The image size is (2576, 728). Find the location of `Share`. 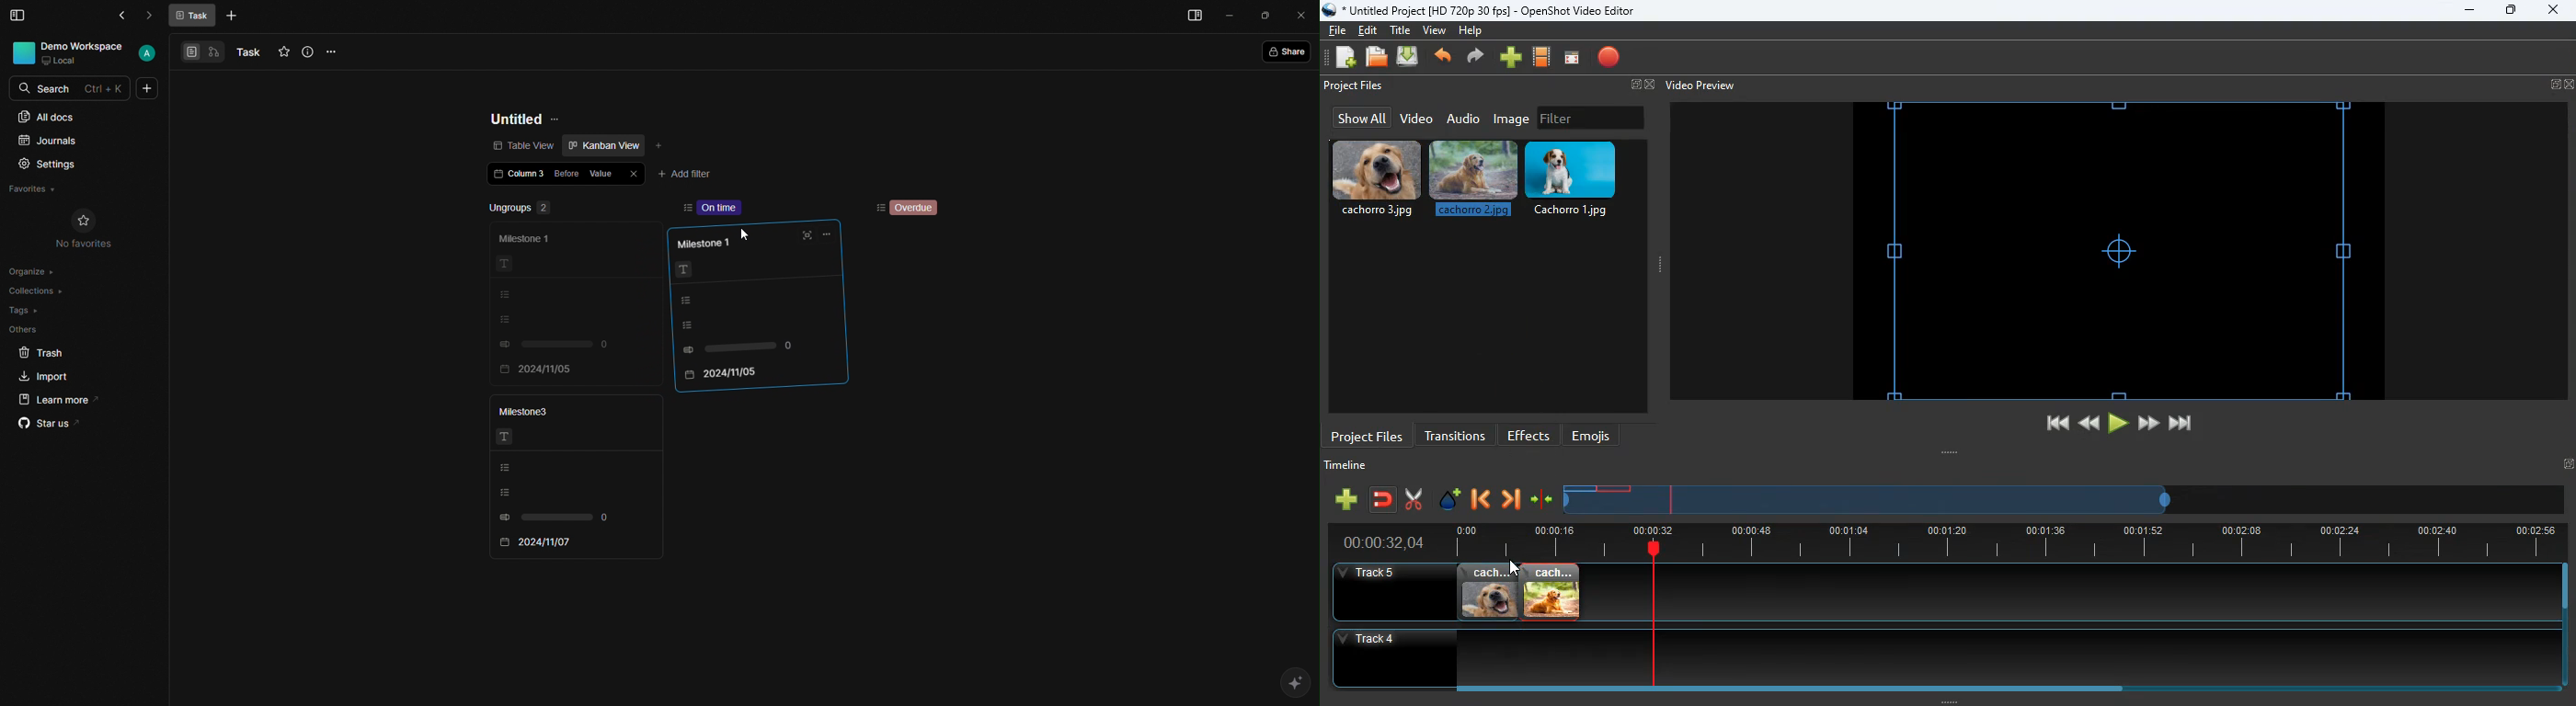

Share is located at coordinates (1288, 52).